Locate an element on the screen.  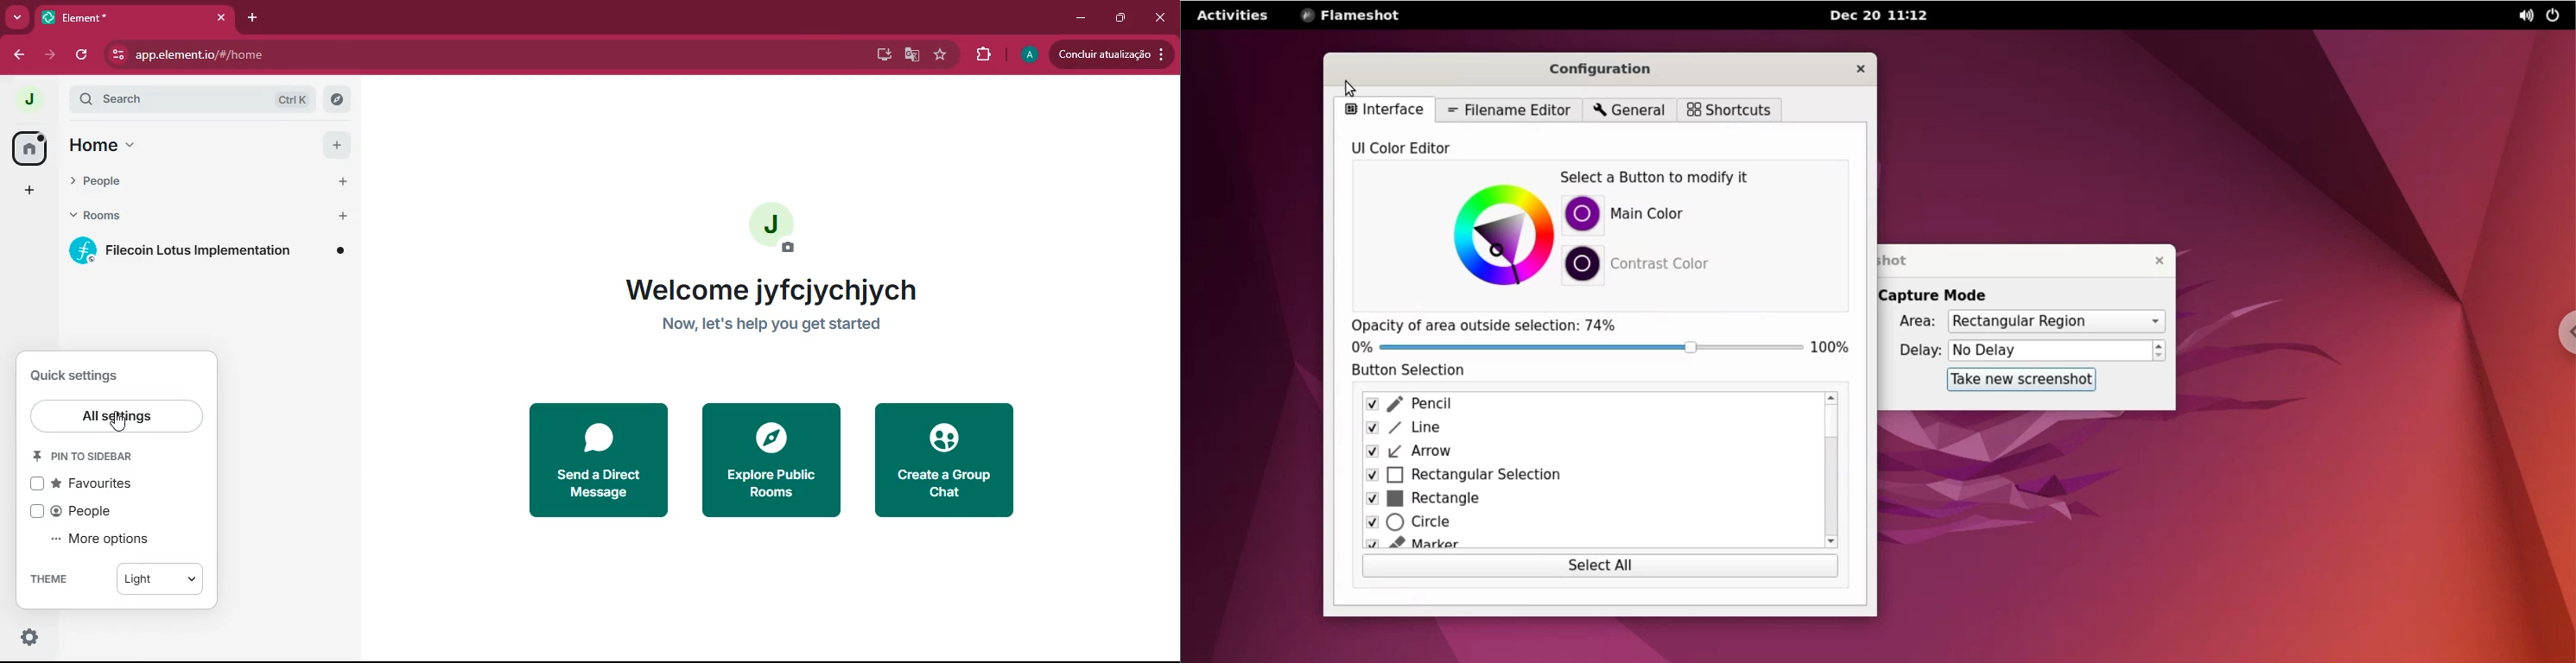
close is located at coordinates (2150, 260).